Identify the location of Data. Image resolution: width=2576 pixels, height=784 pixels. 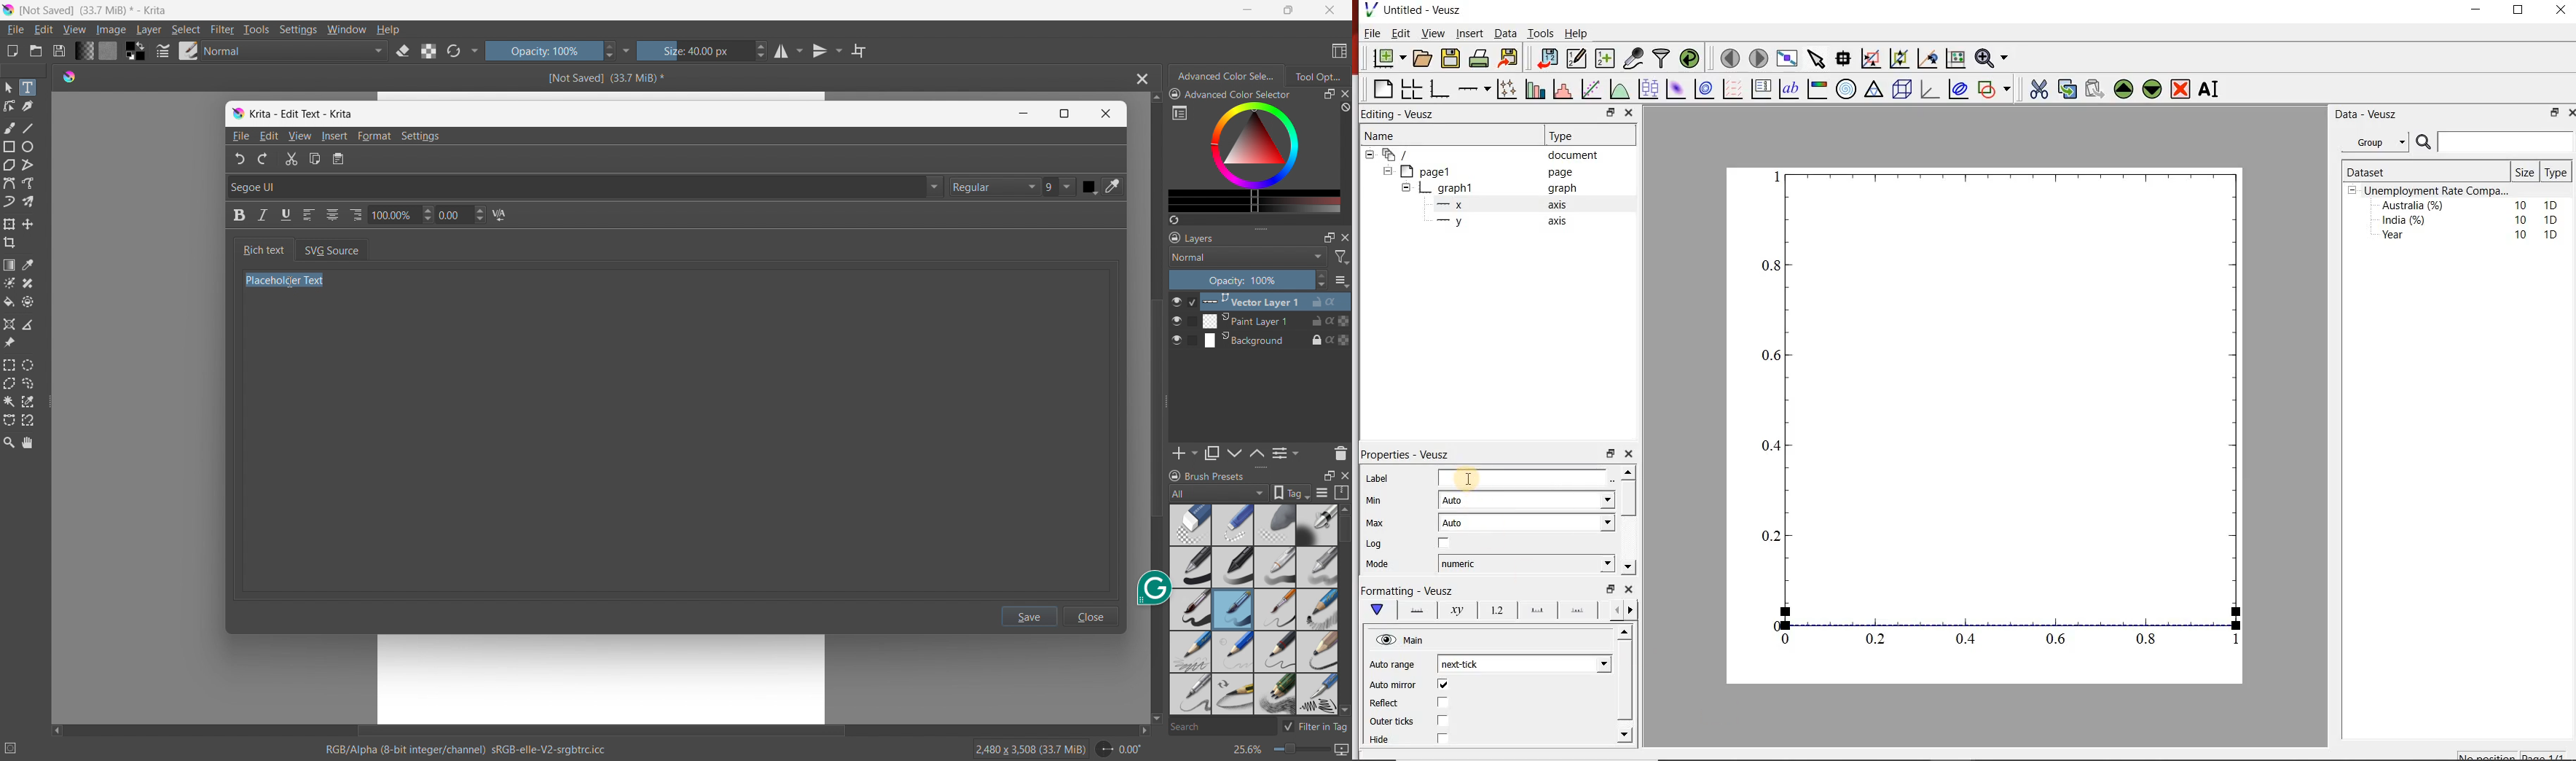
(1506, 34).